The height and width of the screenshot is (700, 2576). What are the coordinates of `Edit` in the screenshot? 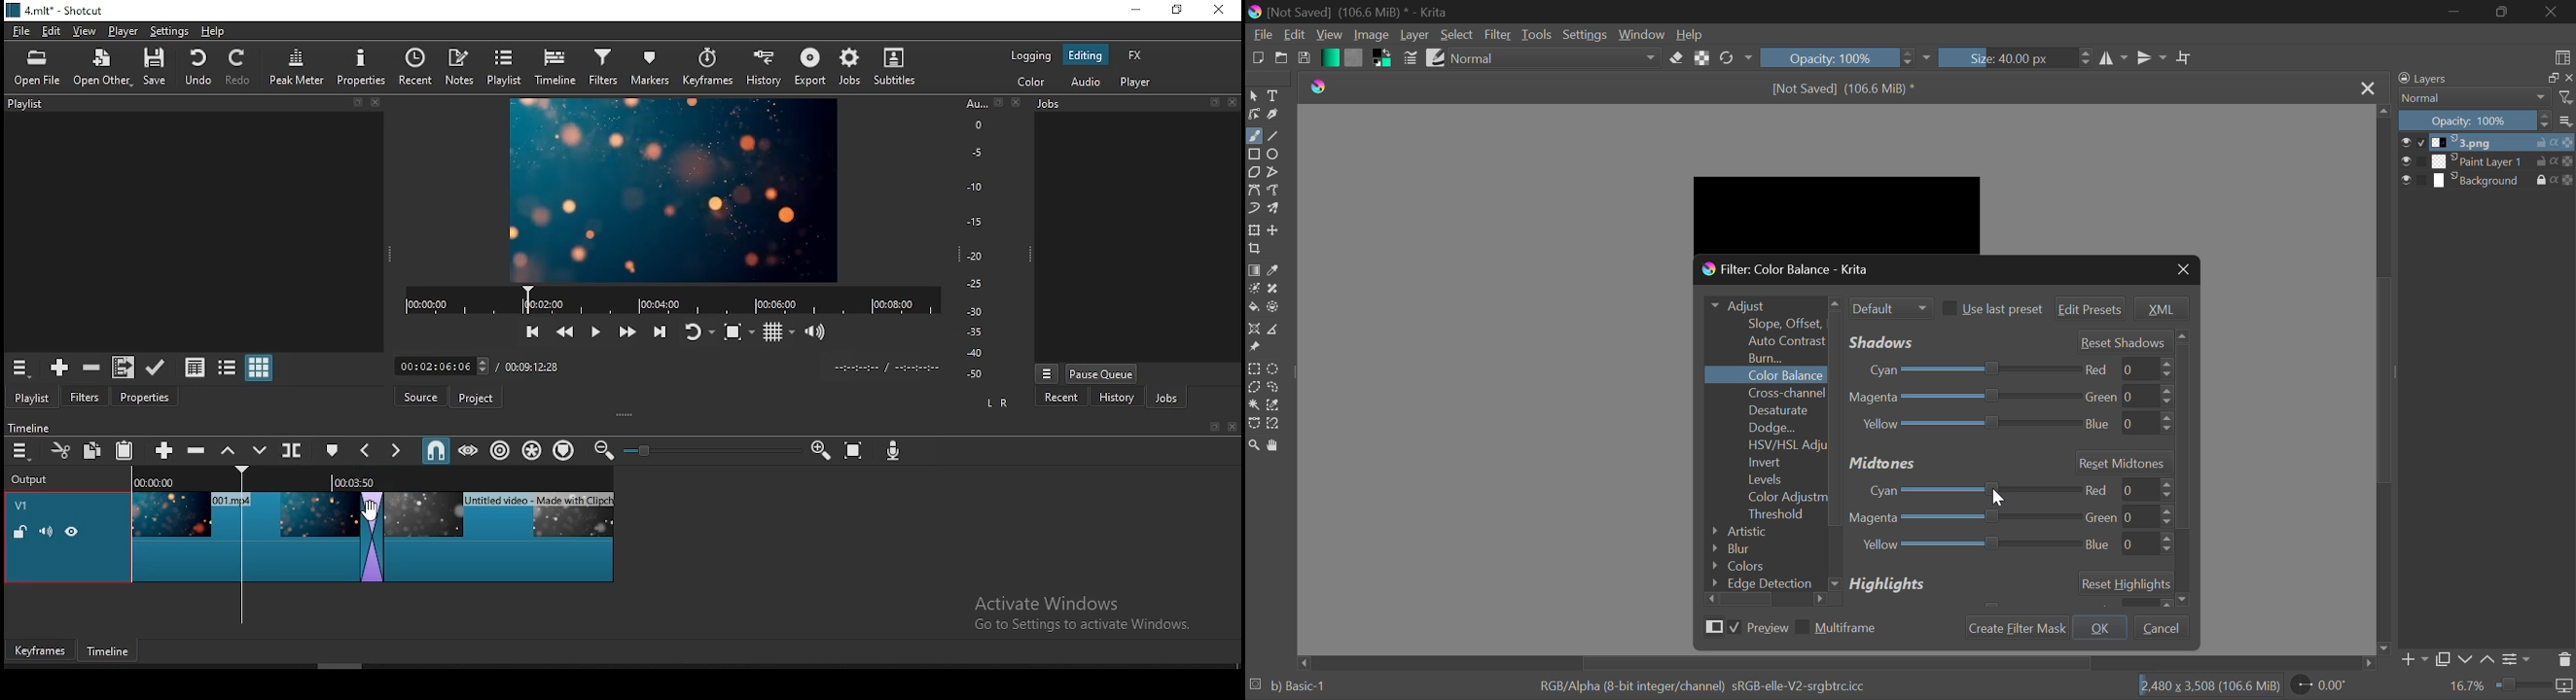 It's located at (1292, 36).